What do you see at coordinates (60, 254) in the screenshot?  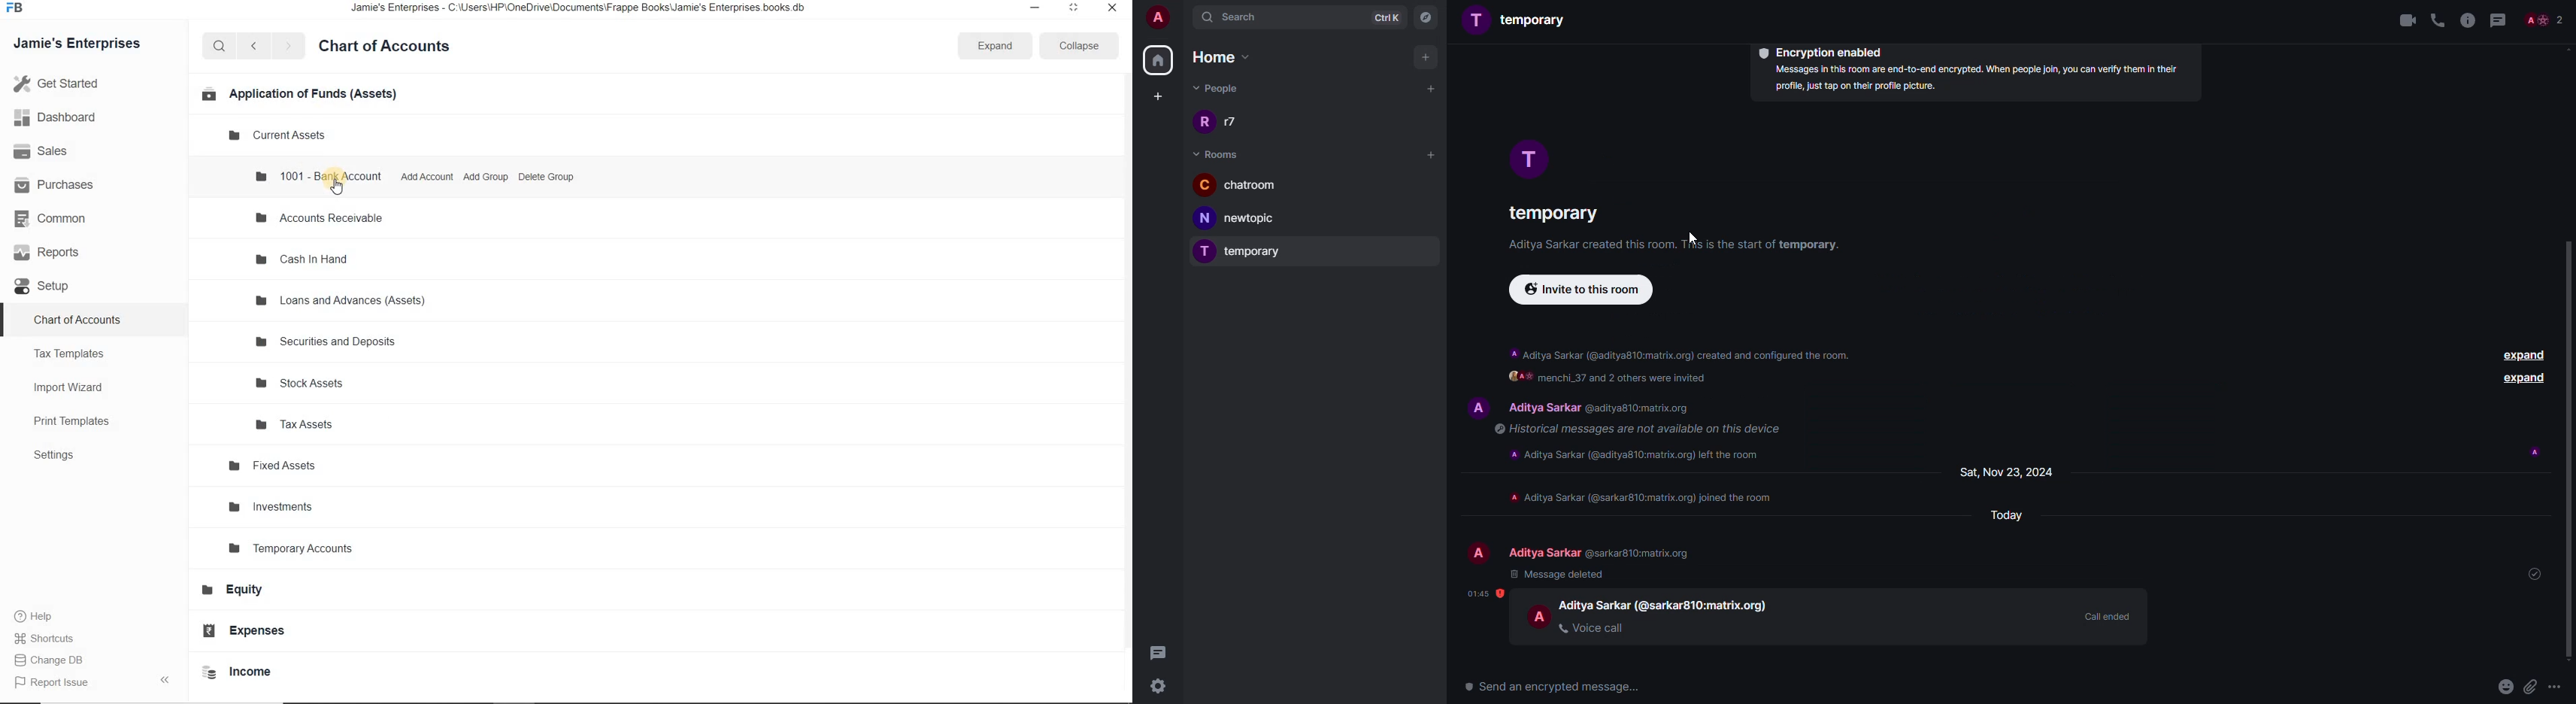 I see `Reports` at bounding box center [60, 254].